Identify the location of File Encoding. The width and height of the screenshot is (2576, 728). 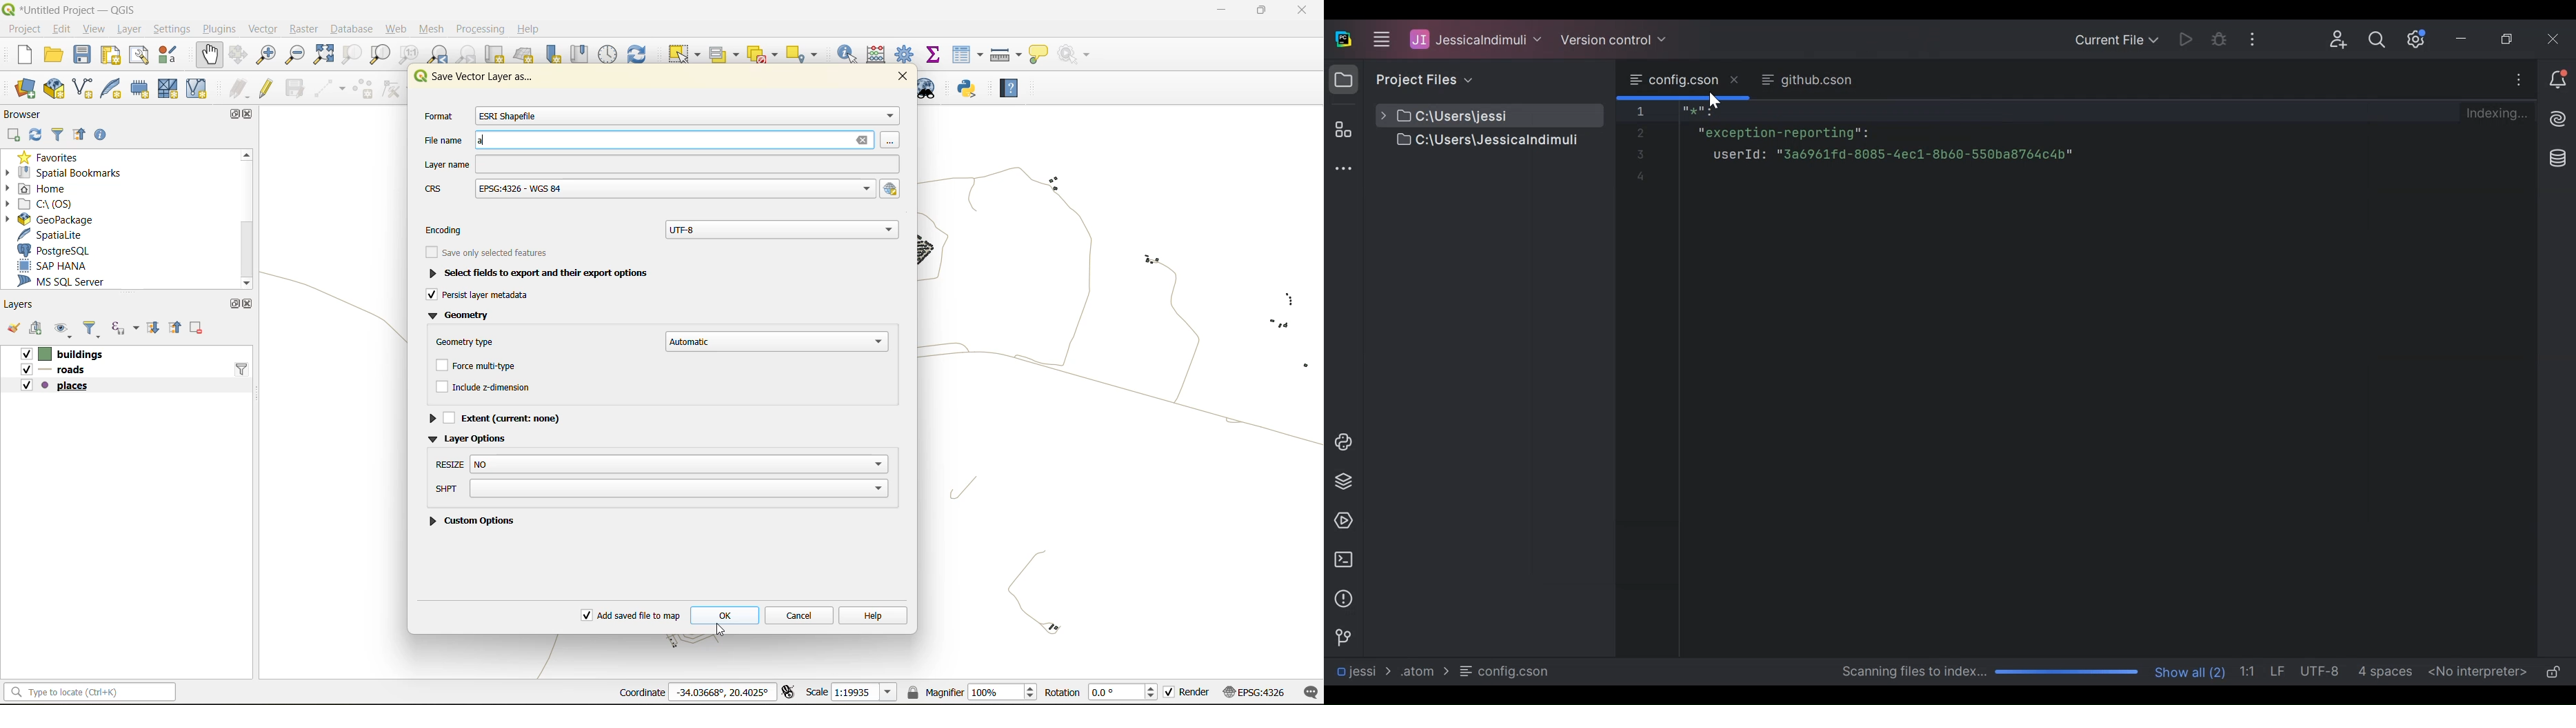
(2323, 671).